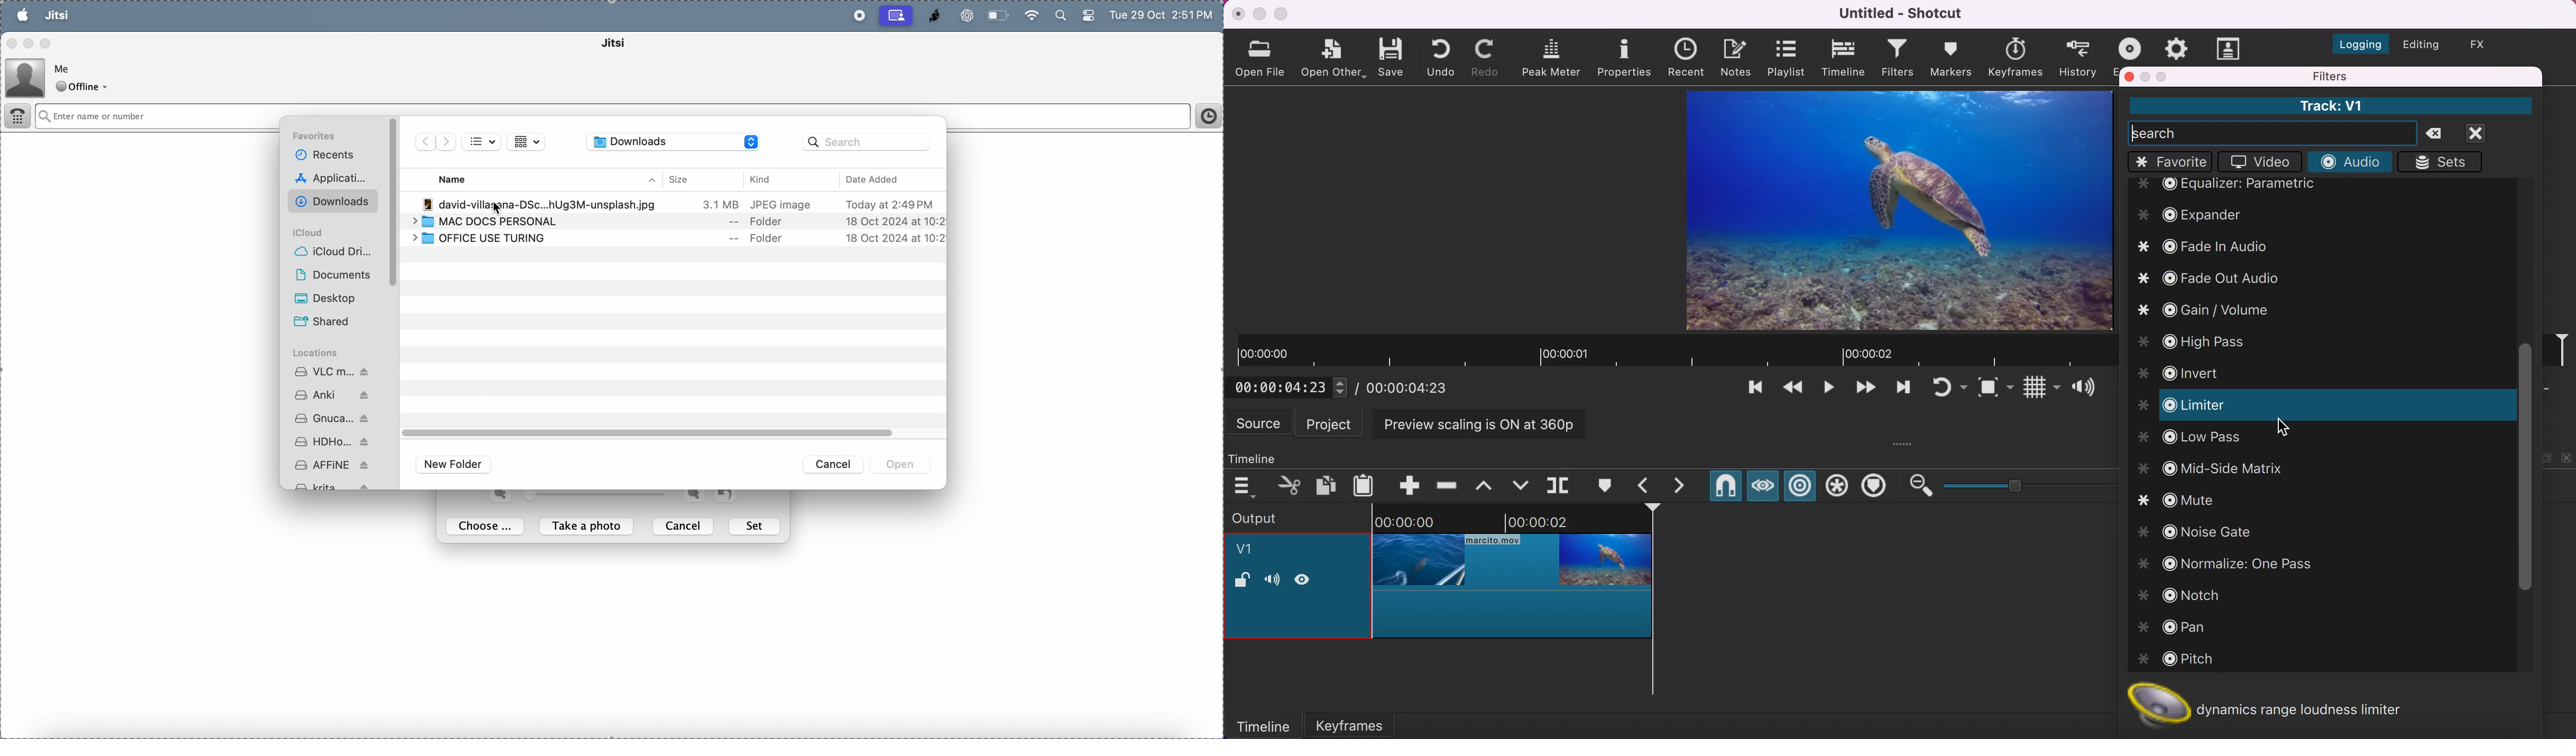 The height and width of the screenshot is (756, 2576). What do you see at coordinates (1444, 57) in the screenshot?
I see `undo` at bounding box center [1444, 57].